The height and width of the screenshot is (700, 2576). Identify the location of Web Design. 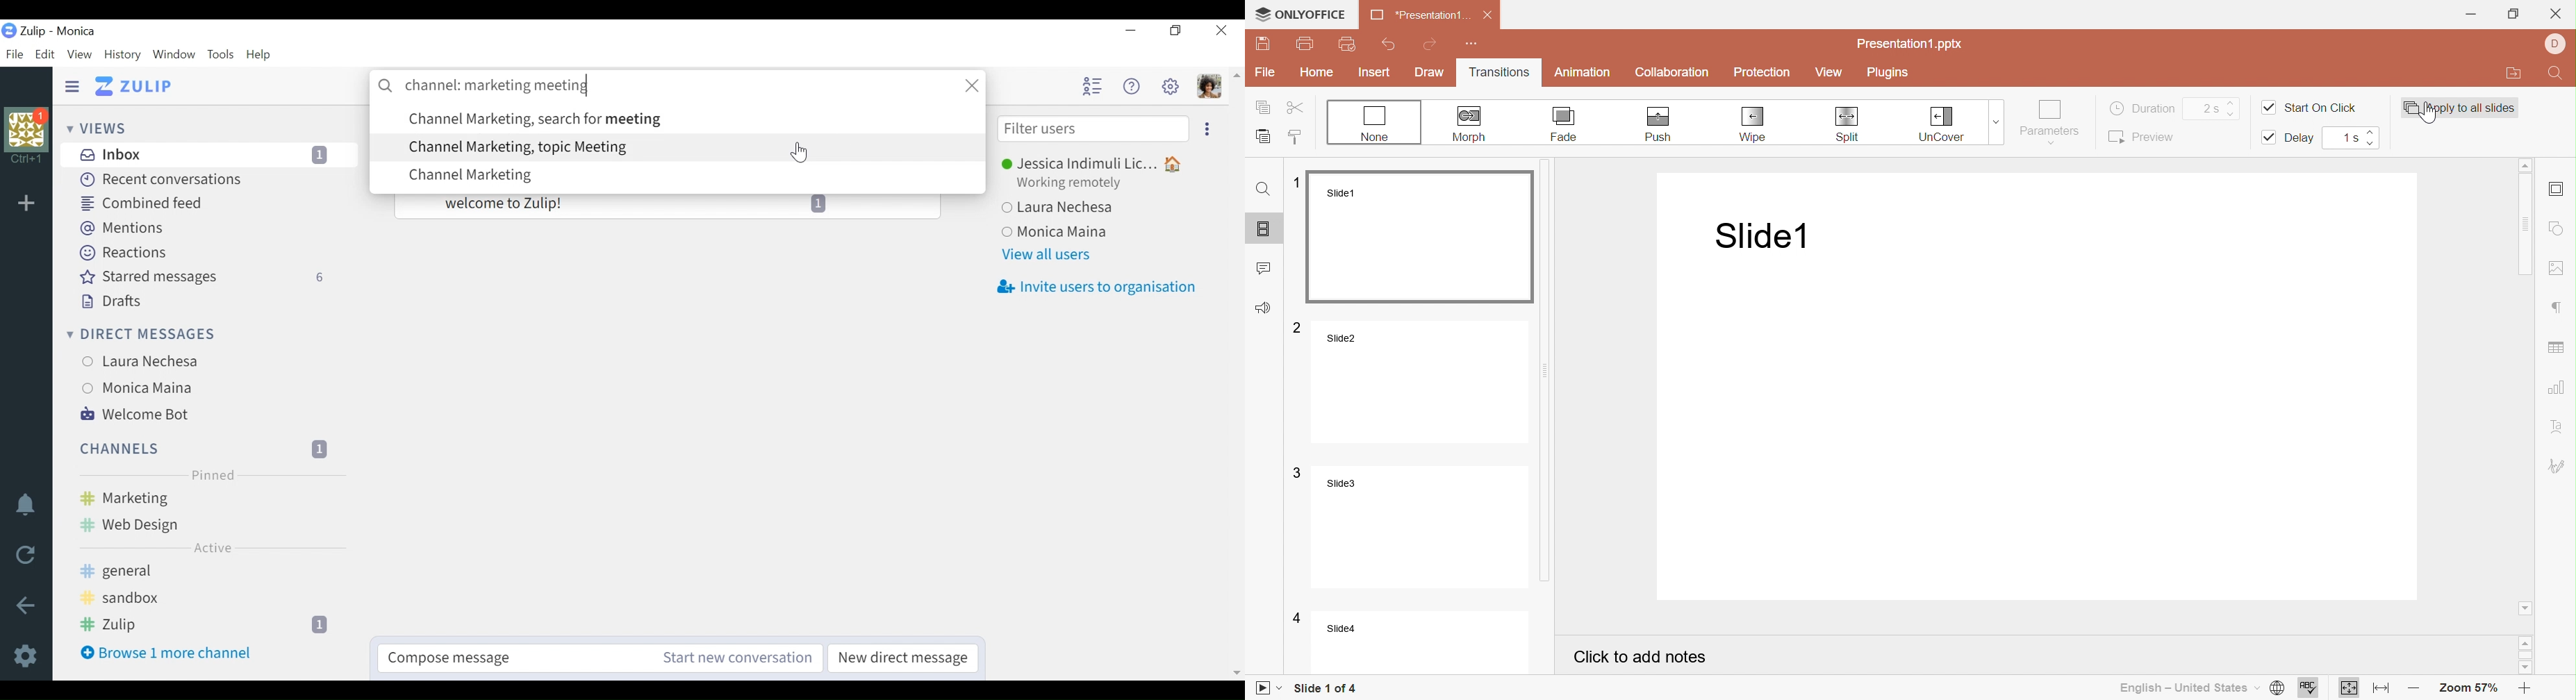
(209, 524).